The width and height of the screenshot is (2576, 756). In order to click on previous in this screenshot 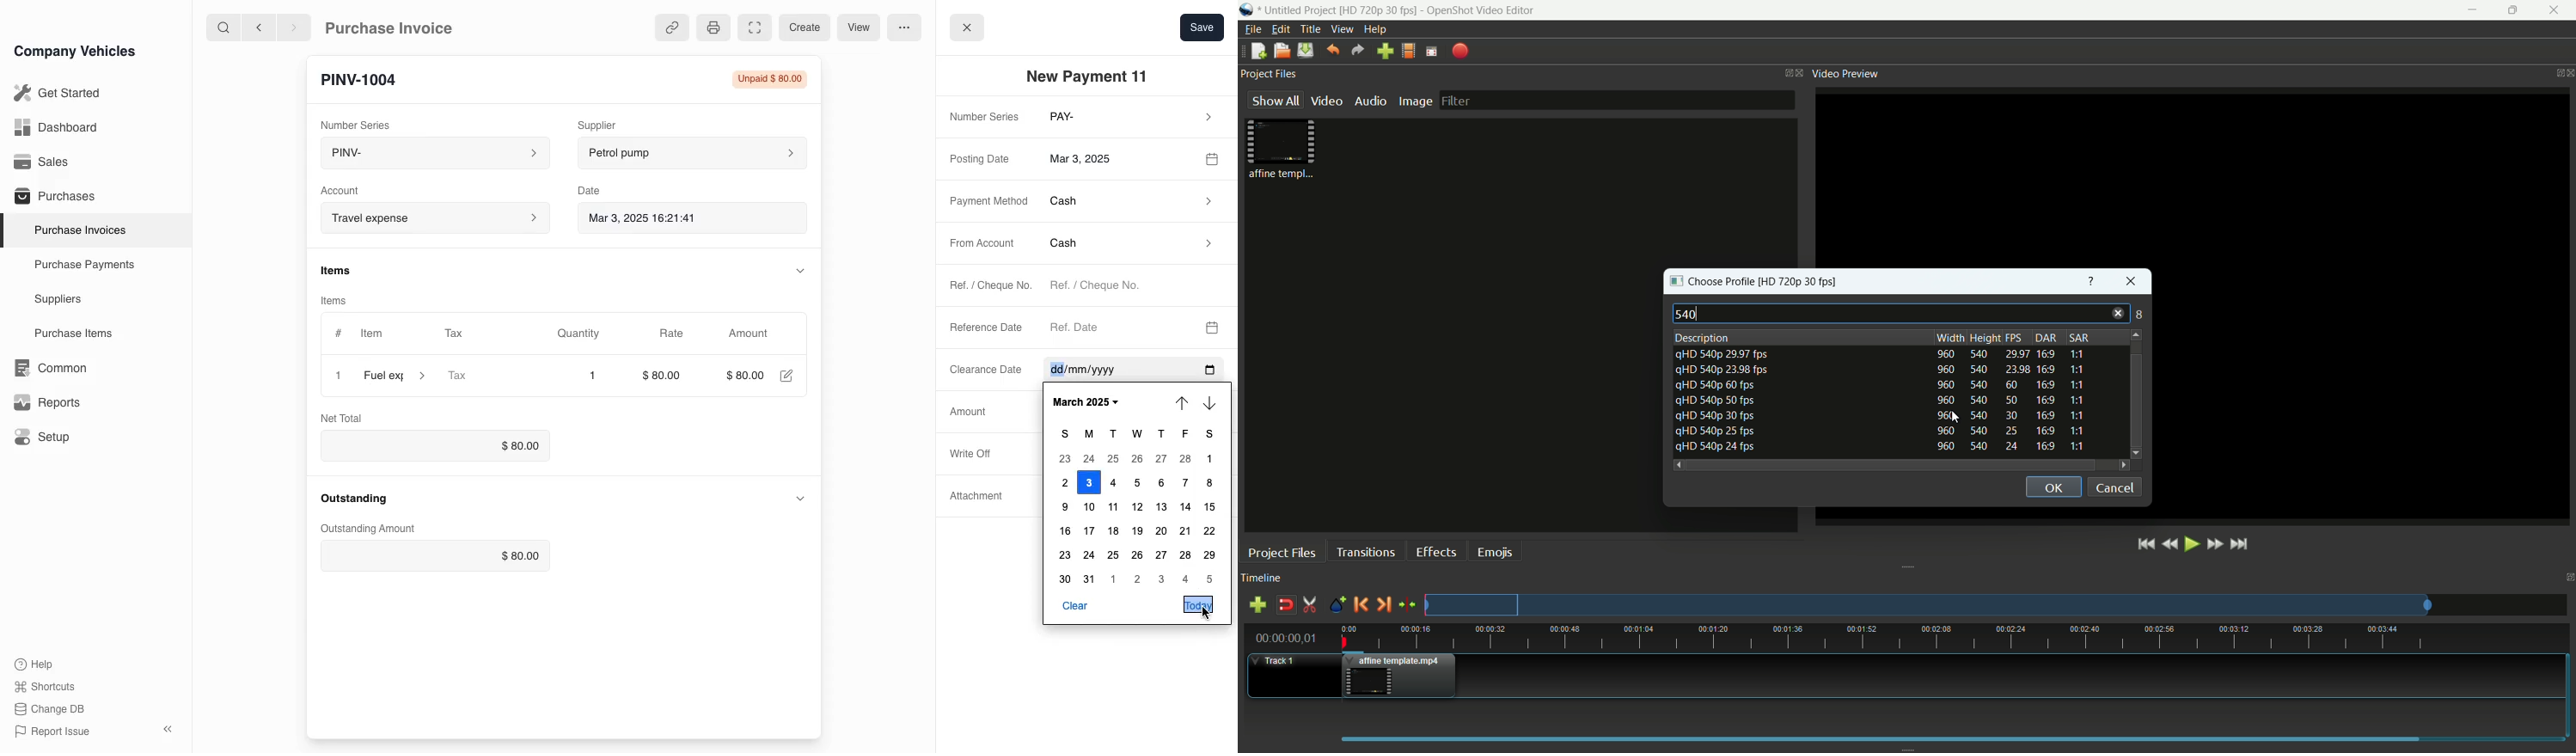, I will do `click(257, 27)`.